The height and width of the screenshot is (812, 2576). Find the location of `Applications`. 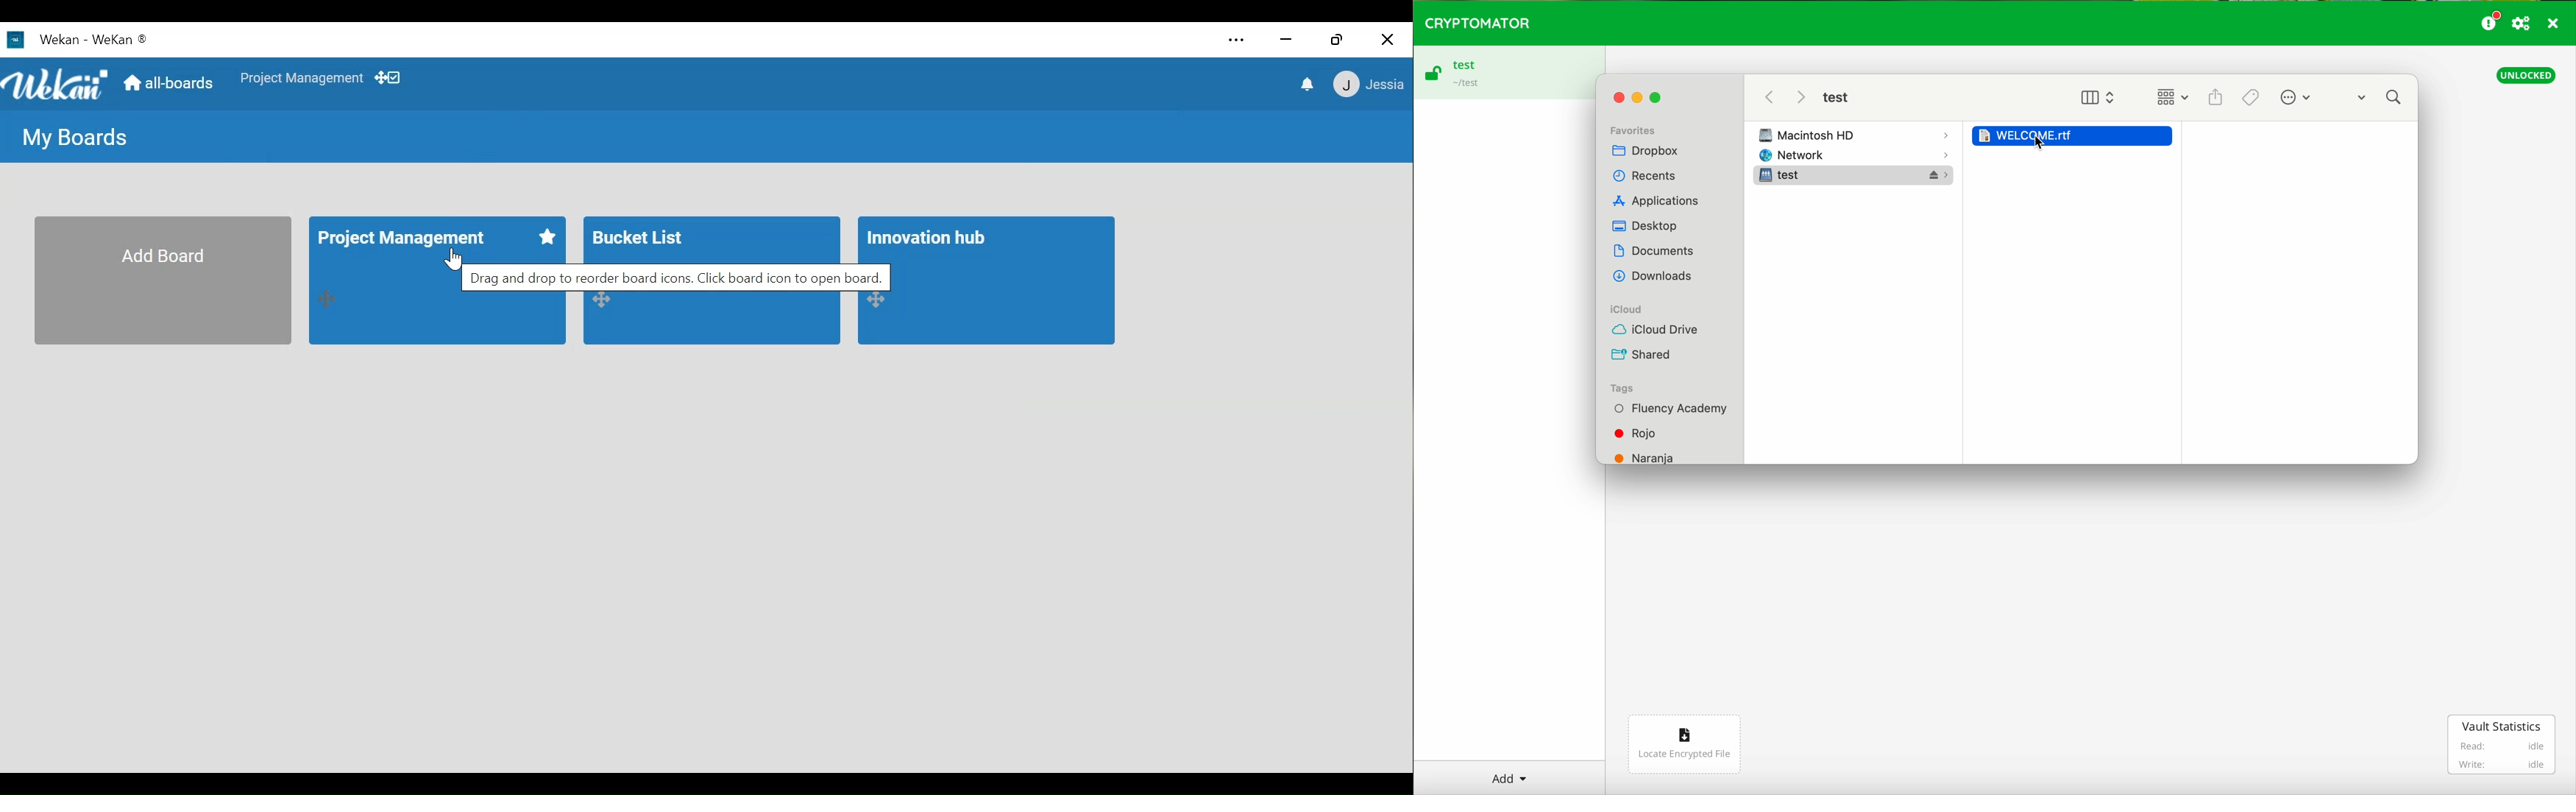

Applications is located at coordinates (1657, 199).